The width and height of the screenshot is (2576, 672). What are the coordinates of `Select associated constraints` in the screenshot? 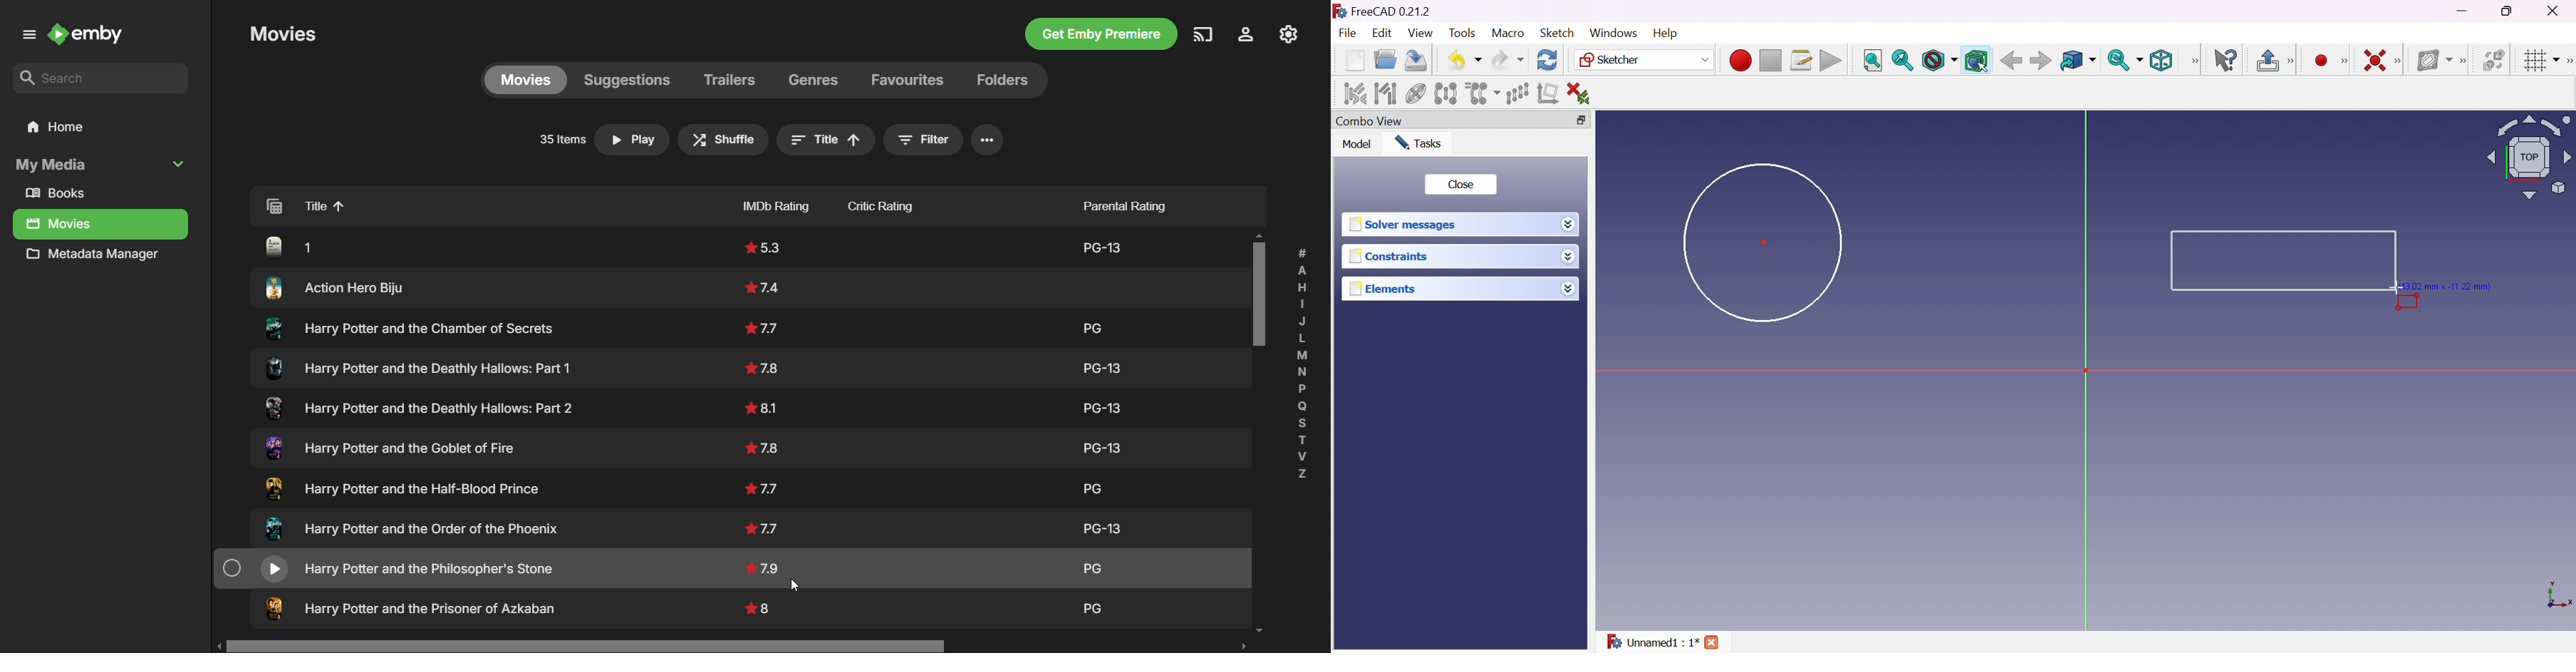 It's located at (1353, 93).